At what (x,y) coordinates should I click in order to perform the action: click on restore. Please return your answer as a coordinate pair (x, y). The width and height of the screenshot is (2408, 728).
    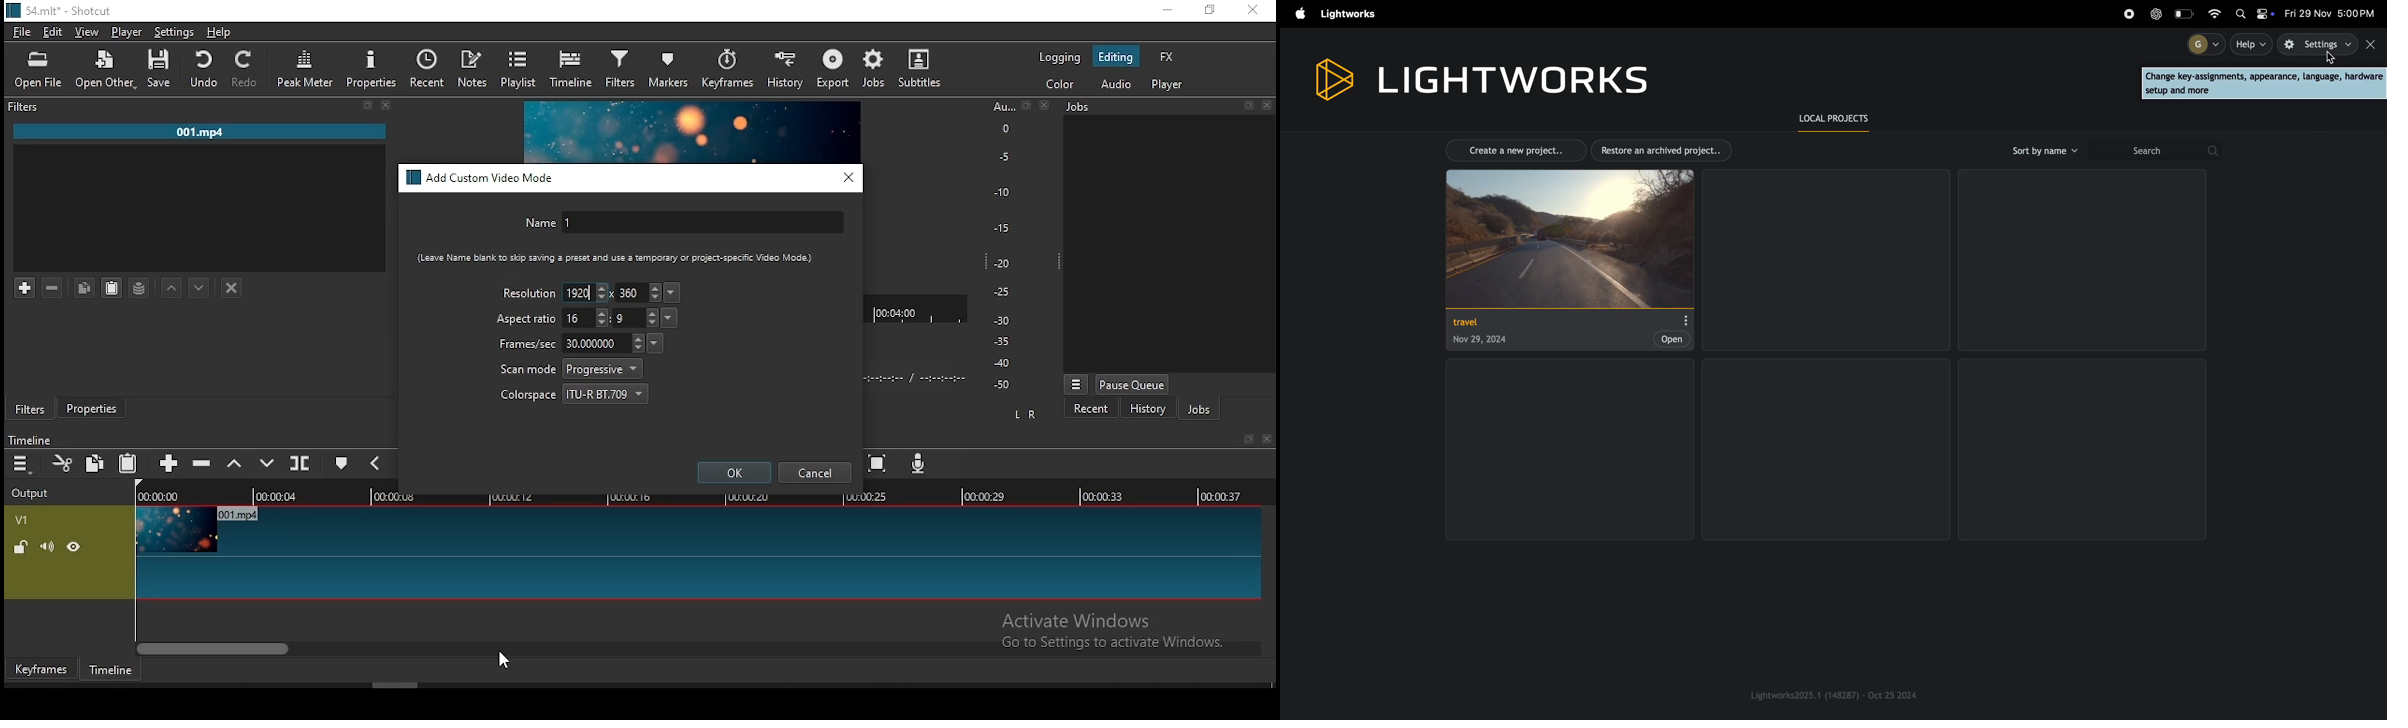
    Looking at the image, I should click on (1248, 106).